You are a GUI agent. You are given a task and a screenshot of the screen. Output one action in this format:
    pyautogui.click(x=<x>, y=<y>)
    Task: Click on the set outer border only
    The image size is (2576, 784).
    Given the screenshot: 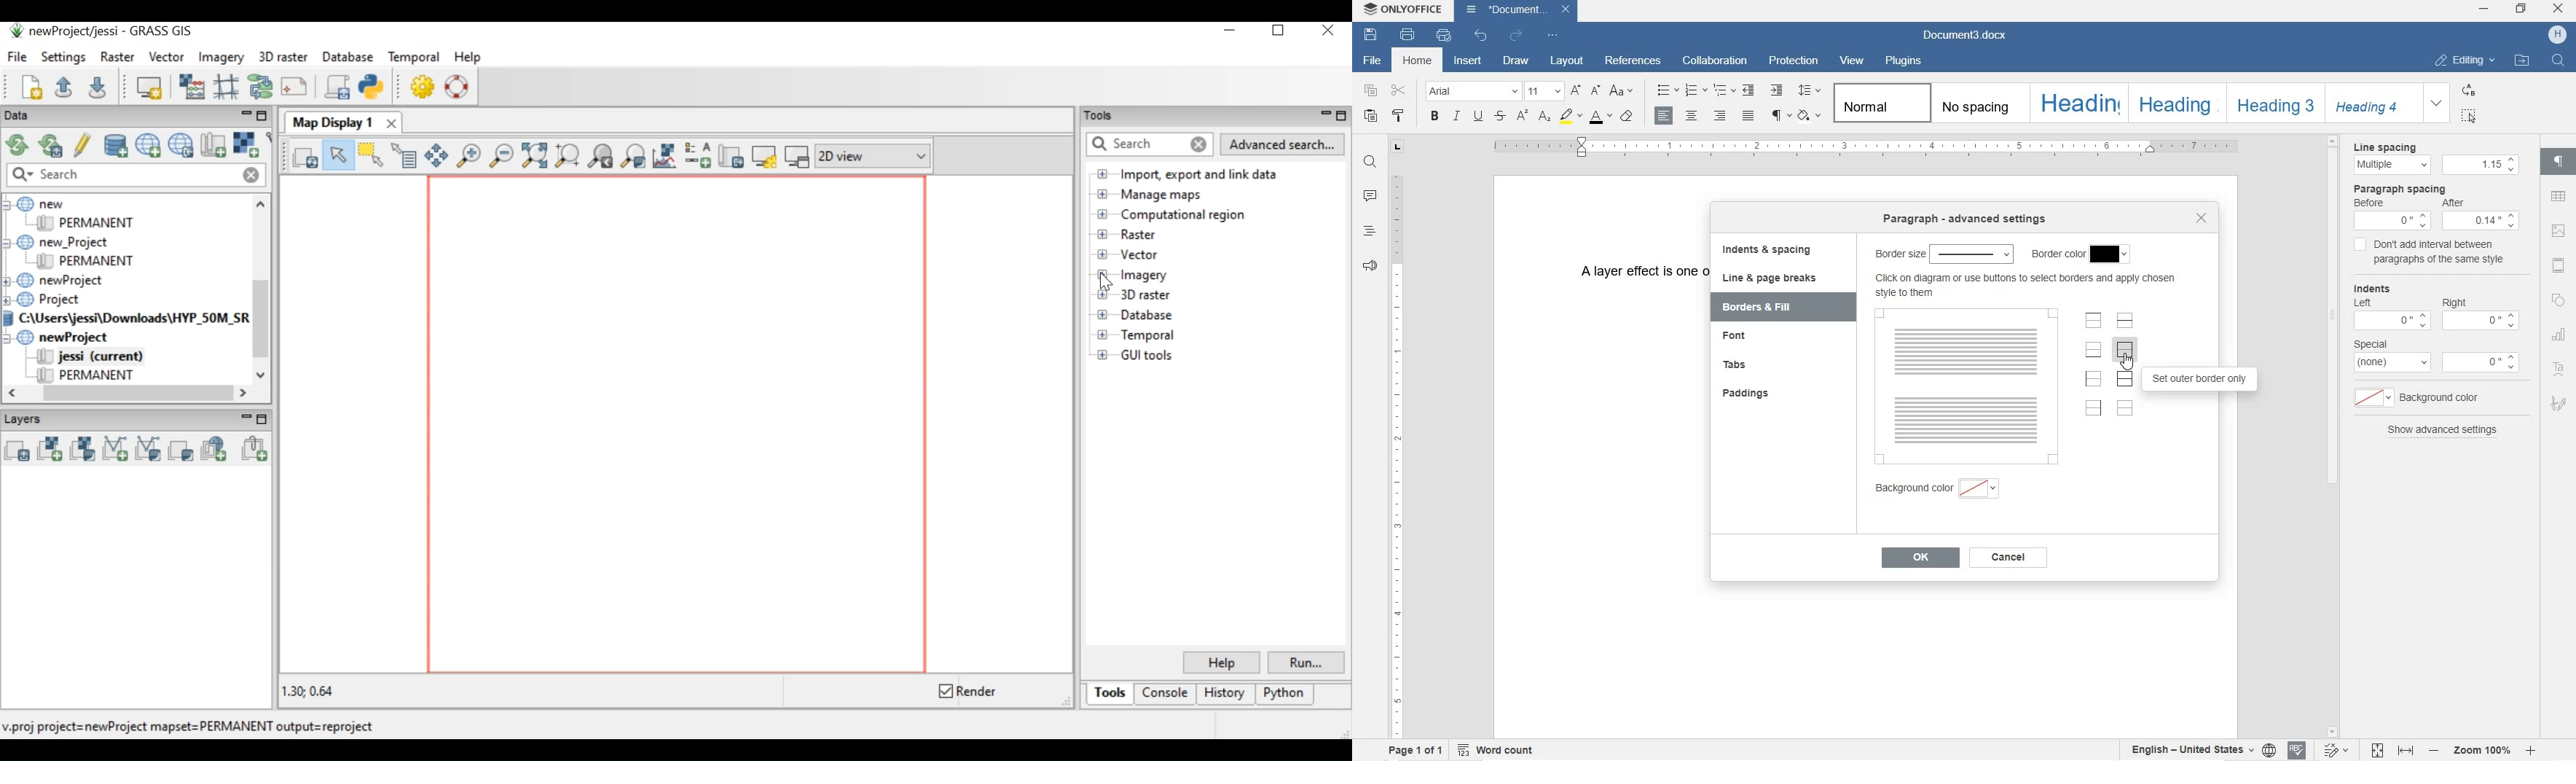 What is the action you would take?
    pyautogui.click(x=2126, y=351)
    